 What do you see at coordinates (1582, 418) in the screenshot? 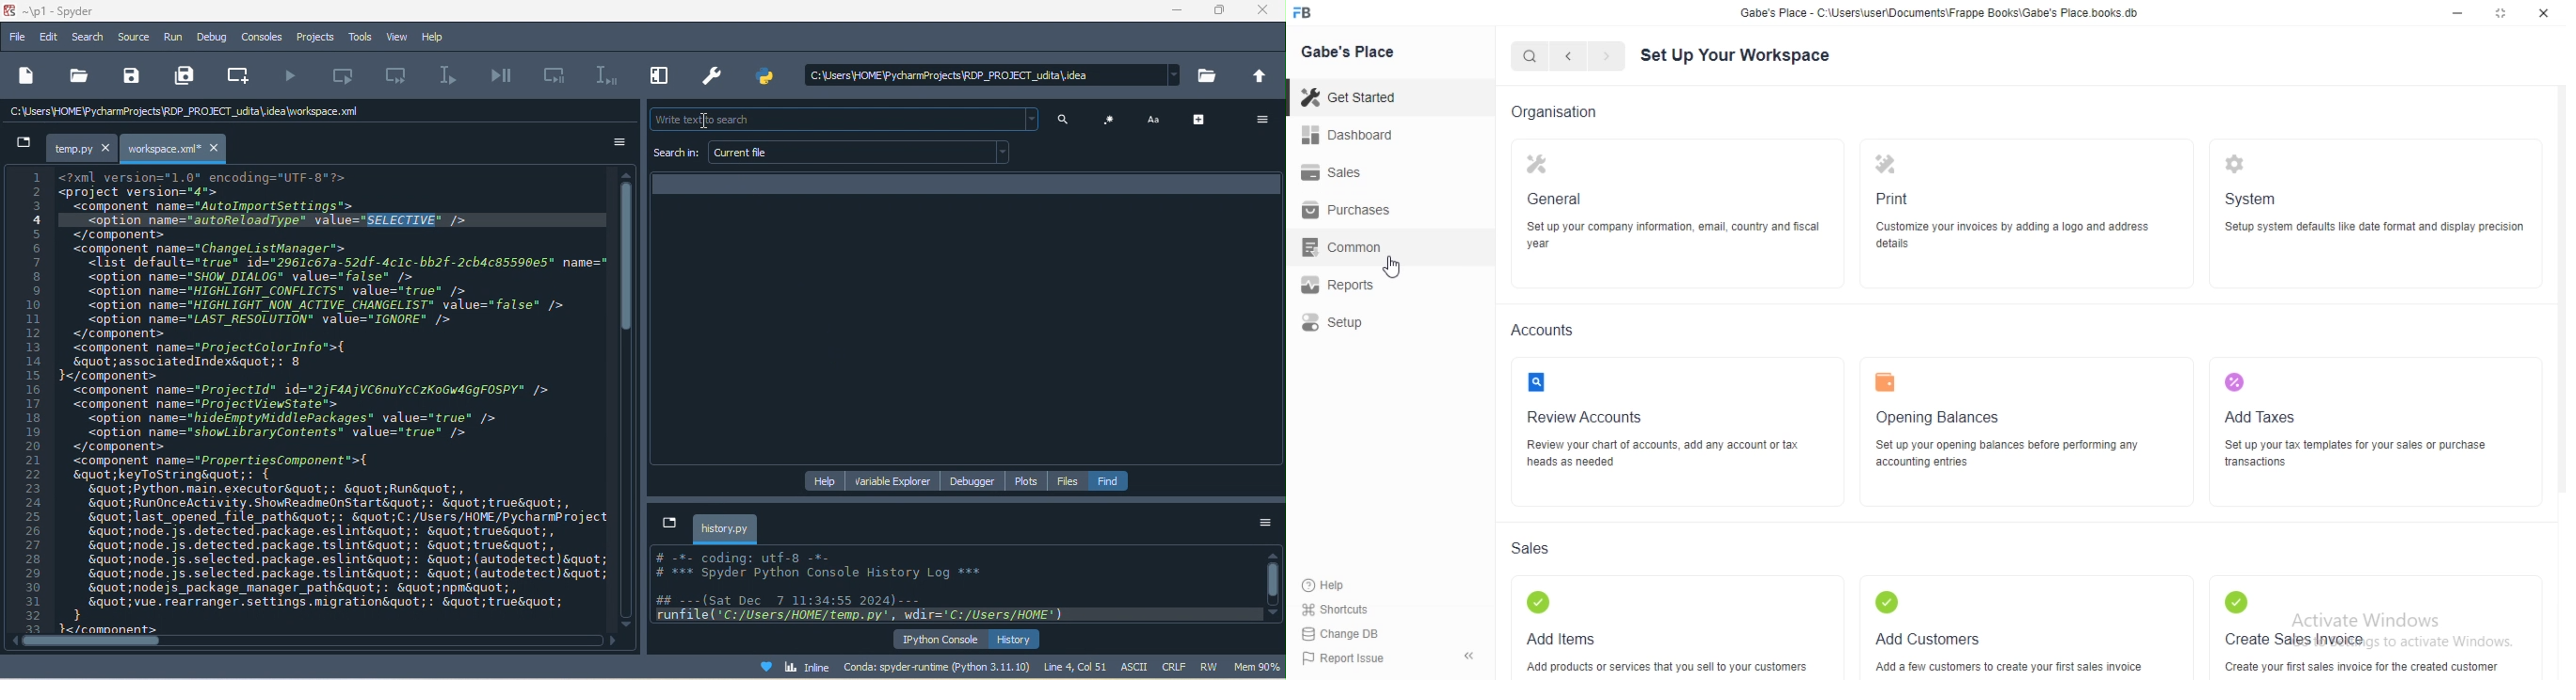
I see `Review Accounts` at bounding box center [1582, 418].